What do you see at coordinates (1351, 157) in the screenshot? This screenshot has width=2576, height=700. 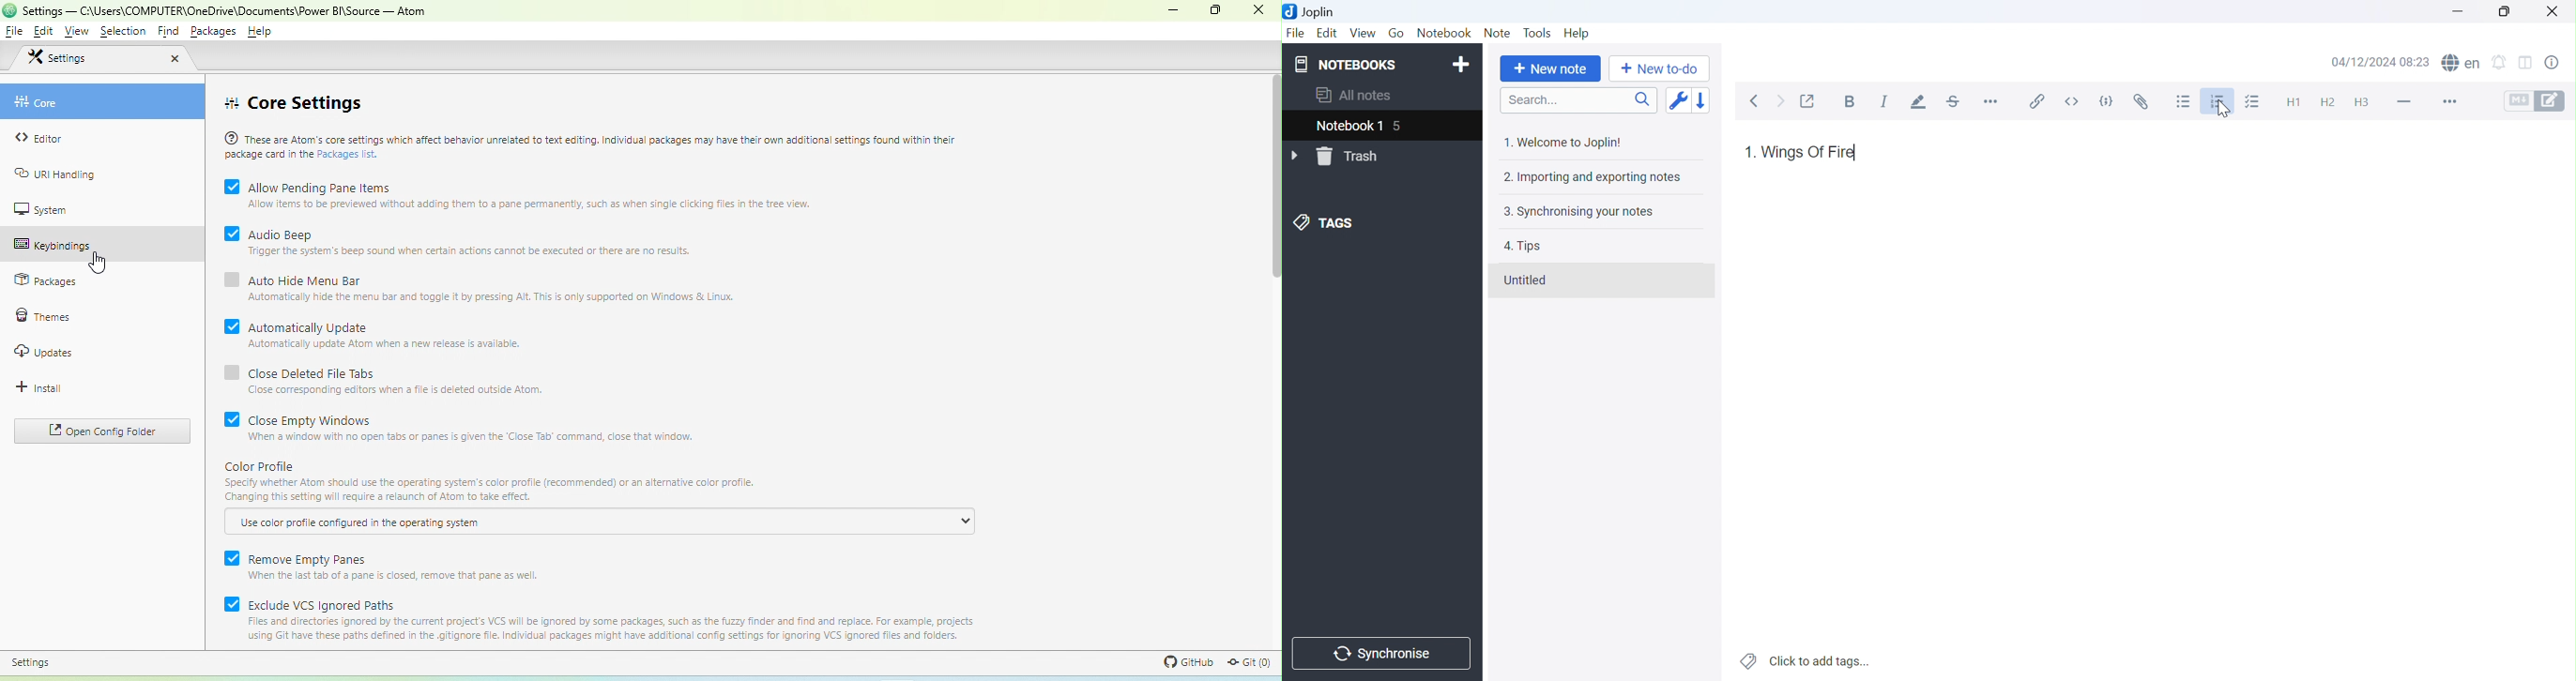 I see `Trash` at bounding box center [1351, 157].